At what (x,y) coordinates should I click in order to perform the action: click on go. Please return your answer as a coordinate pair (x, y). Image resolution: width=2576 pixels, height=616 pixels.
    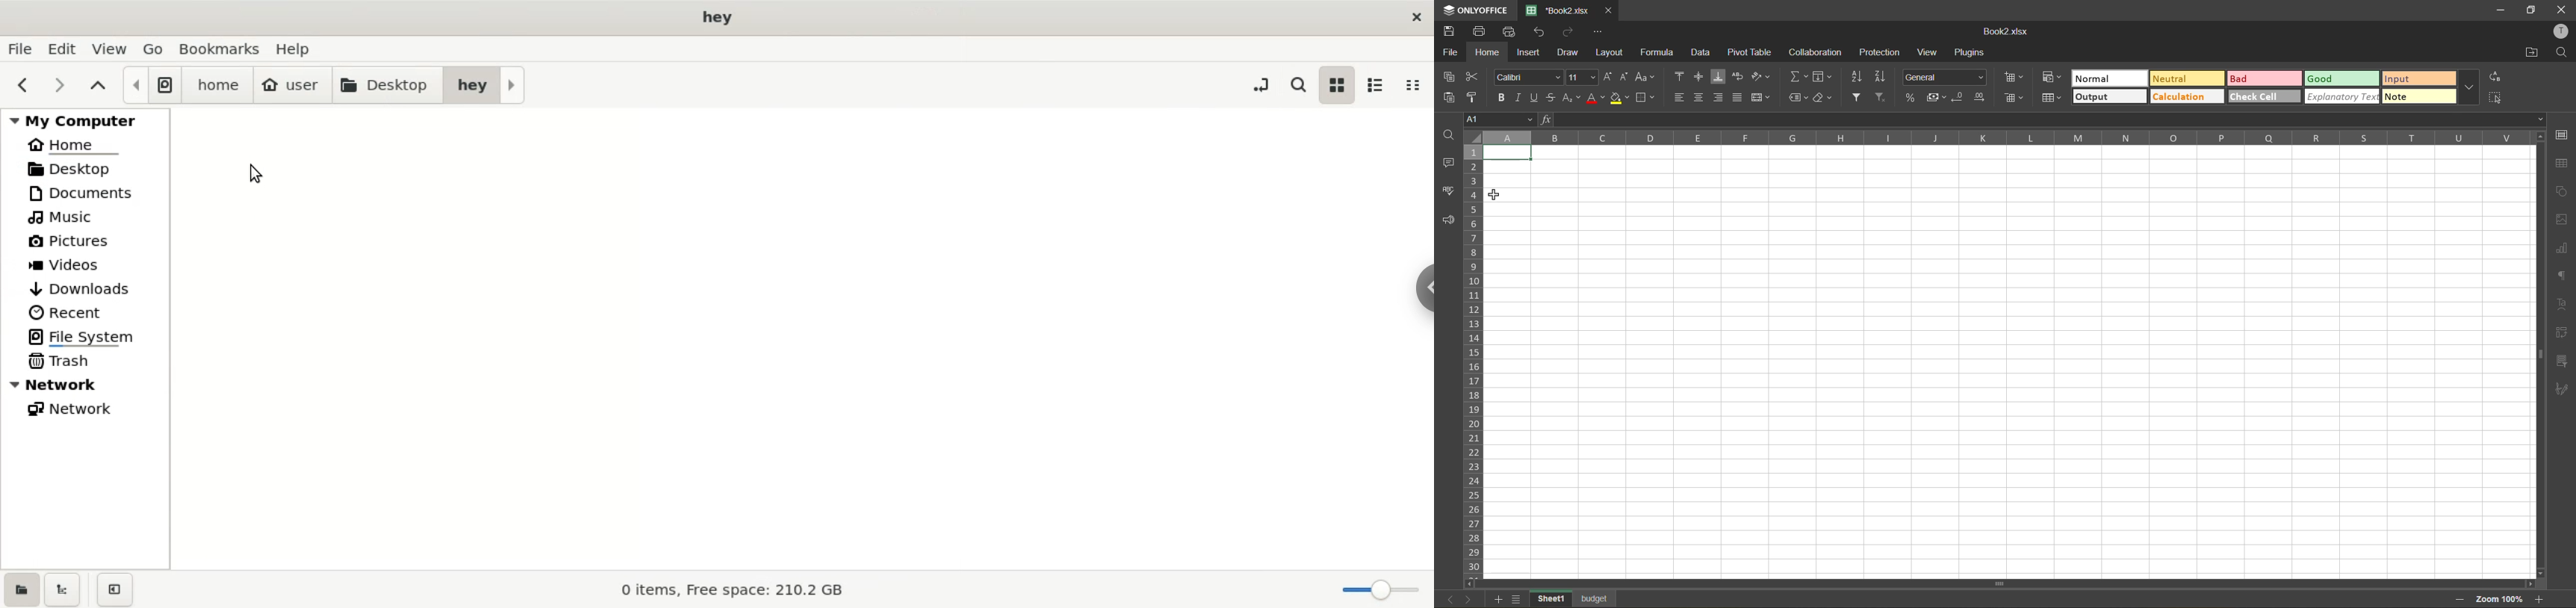
    Looking at the image, I should click on (155, 47).